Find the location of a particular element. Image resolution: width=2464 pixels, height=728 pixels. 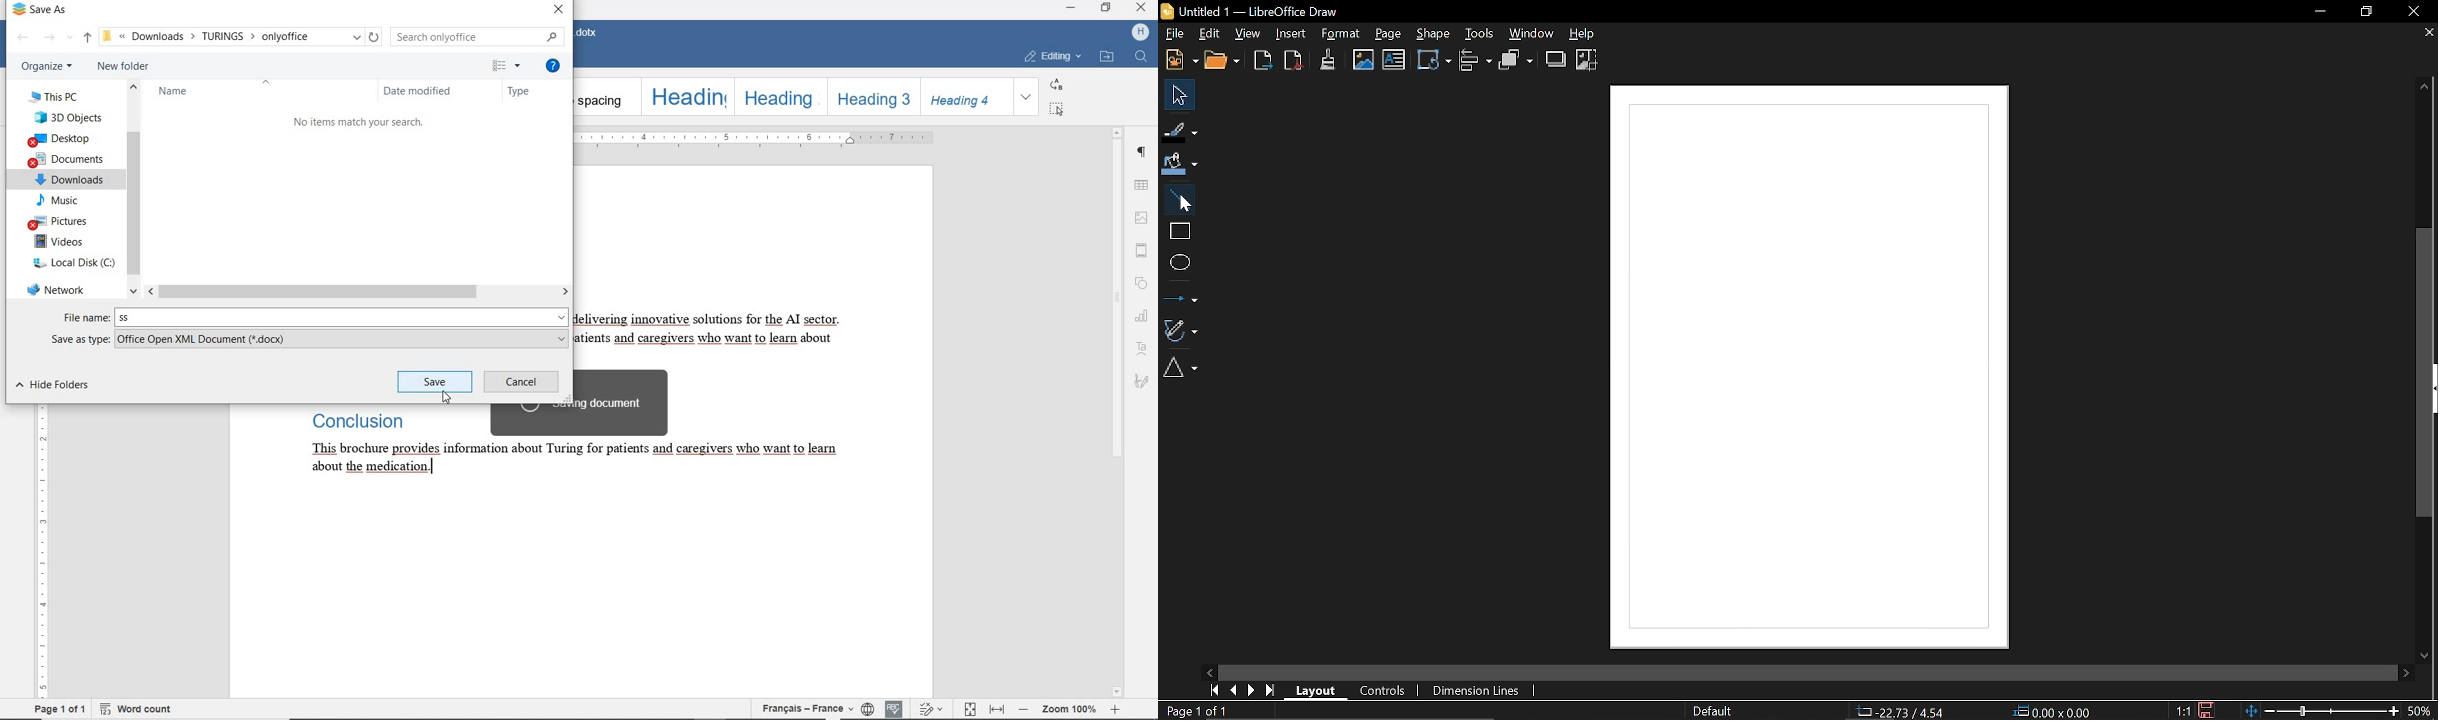

WORD COUNT is located at coordinates (142, 708).